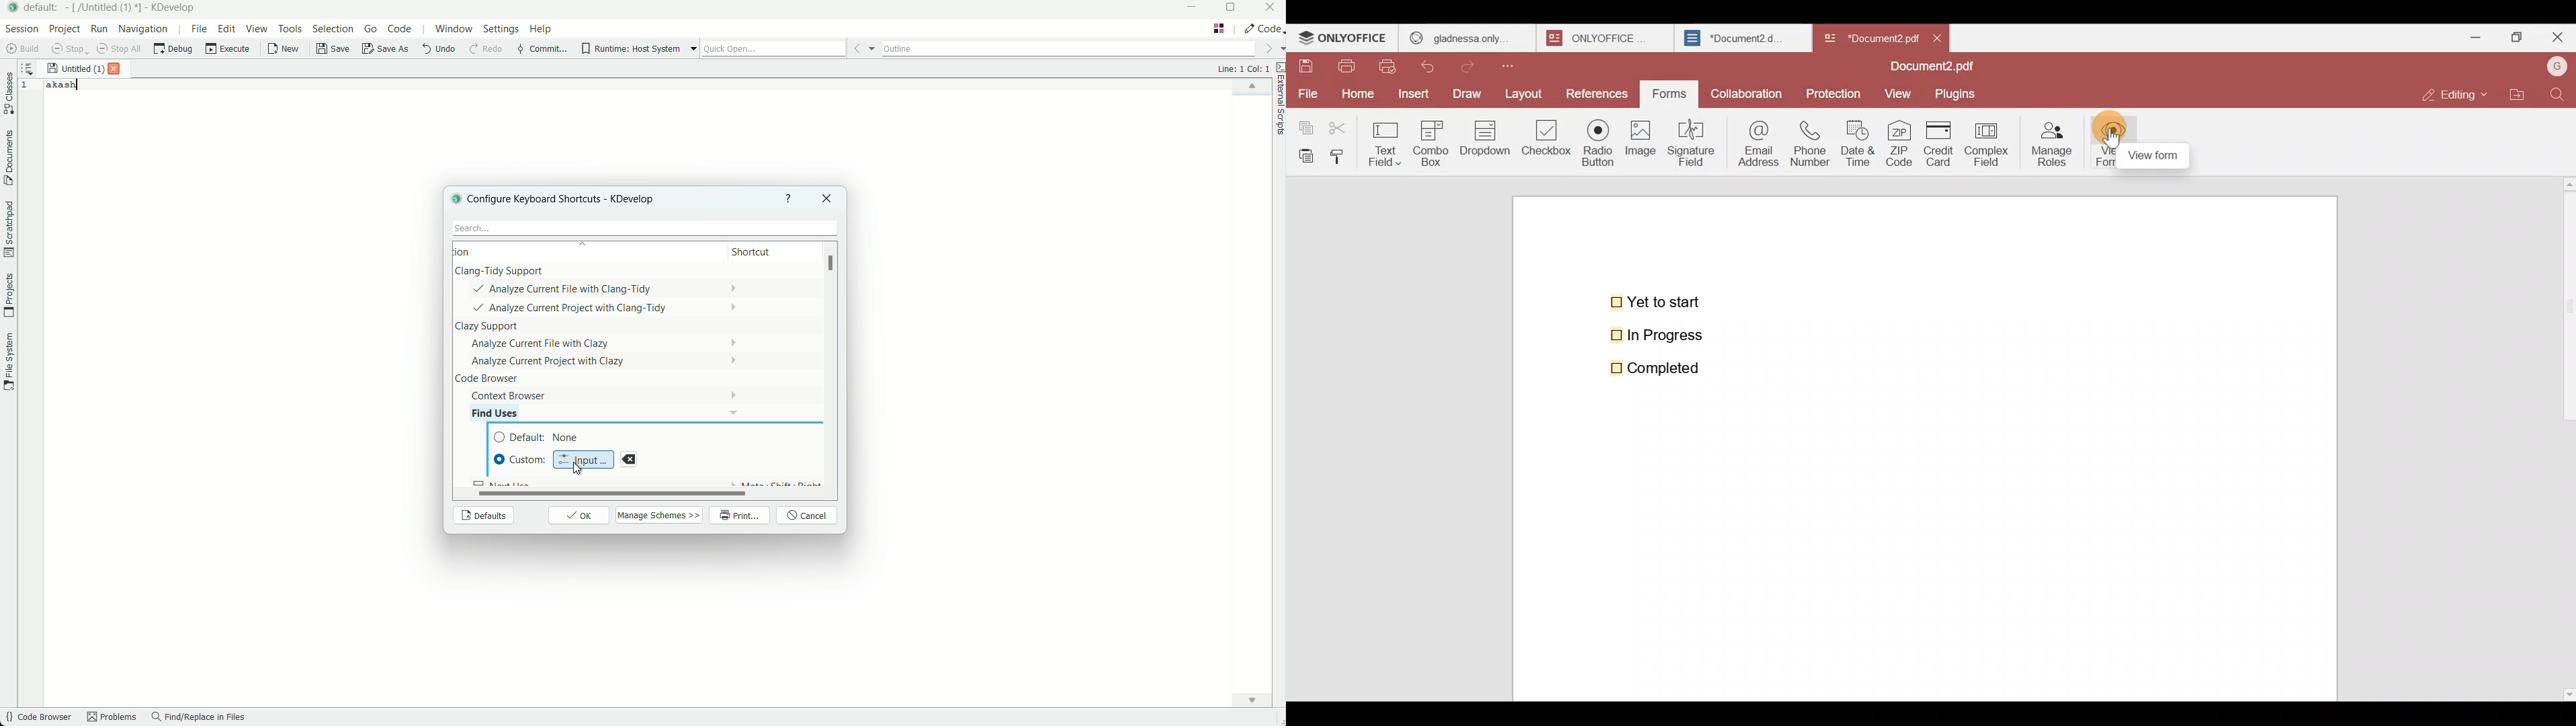 This screenshot has height=728, width=2576. What do you see at coordinates (1471, 92) in the screenshot?
I see `Draw` at bounding box center [1471, 92].